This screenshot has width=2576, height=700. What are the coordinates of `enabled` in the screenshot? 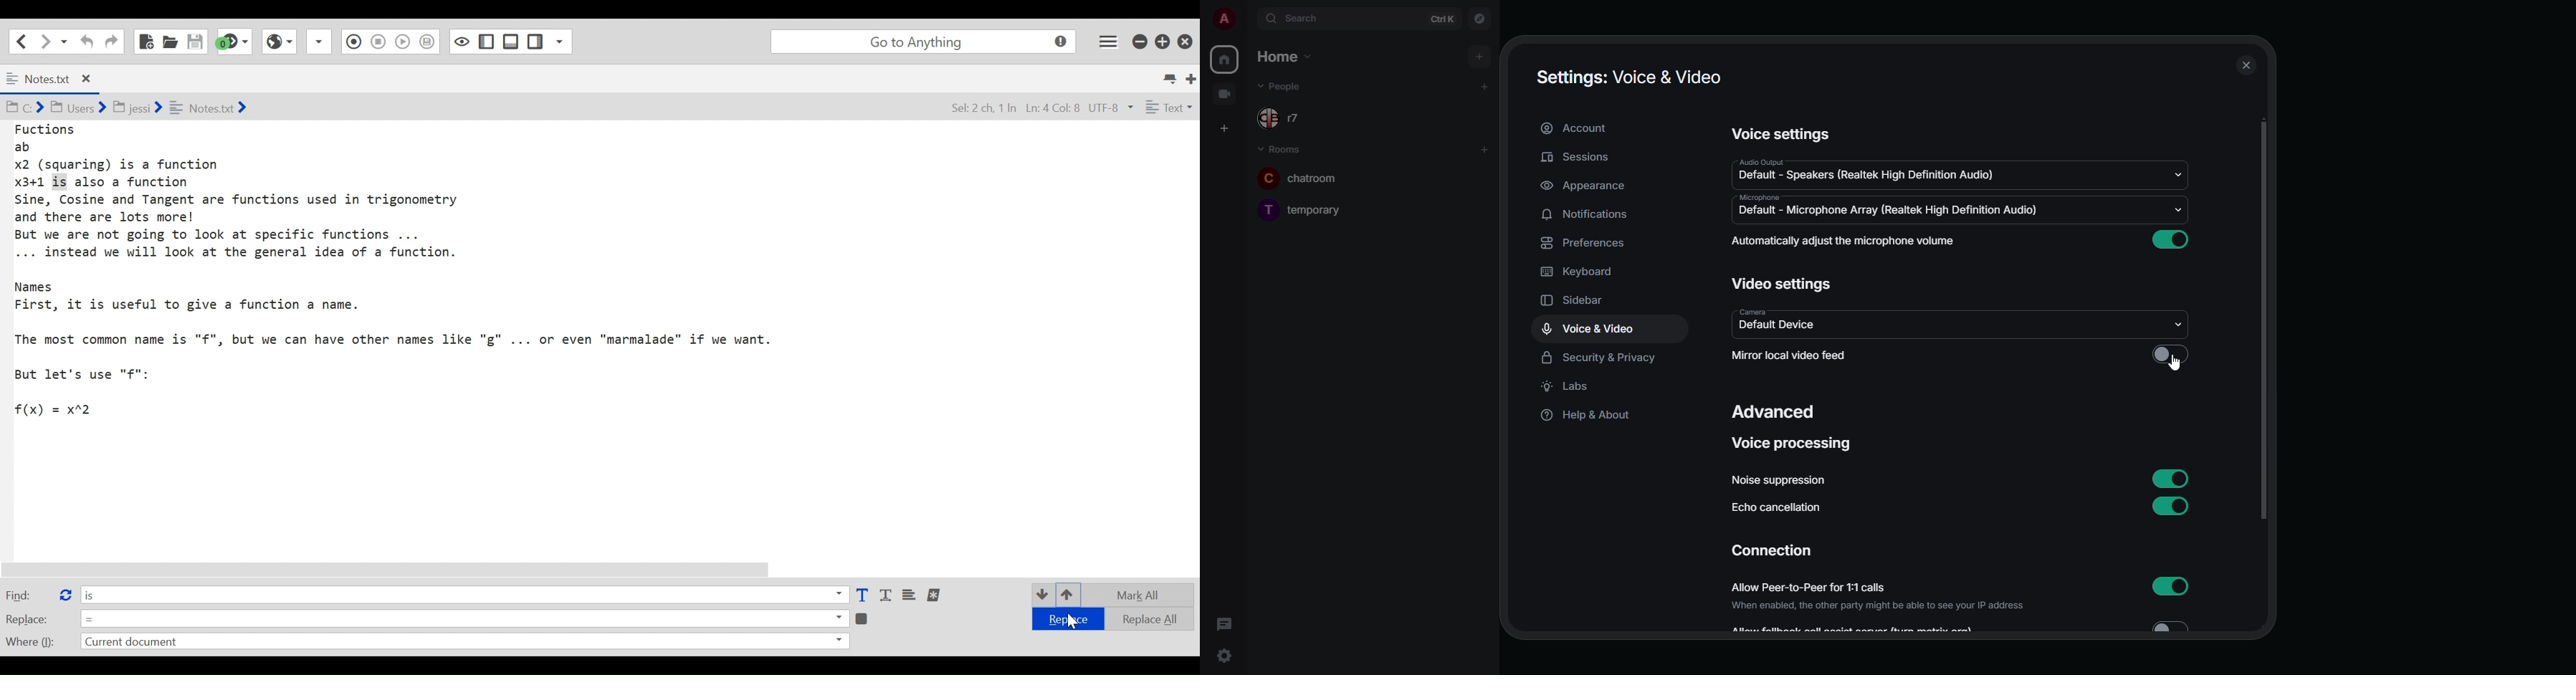 It's located at (2172, 506).